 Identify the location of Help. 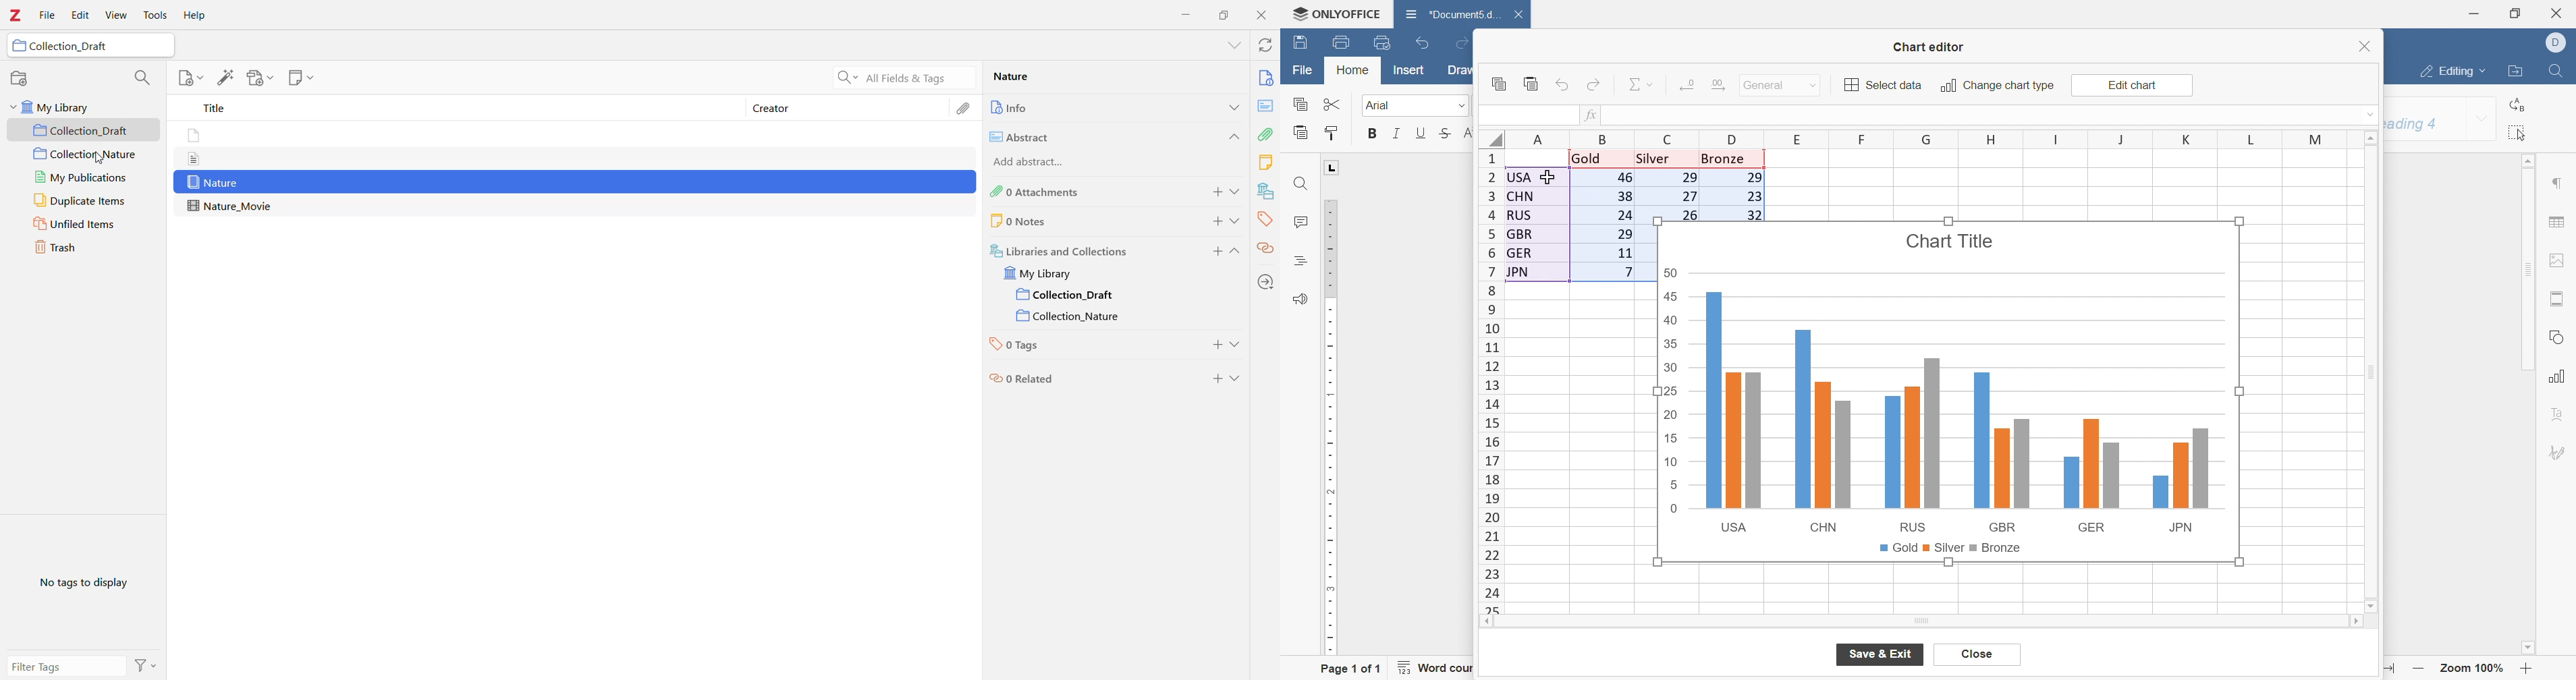
(198, 15).